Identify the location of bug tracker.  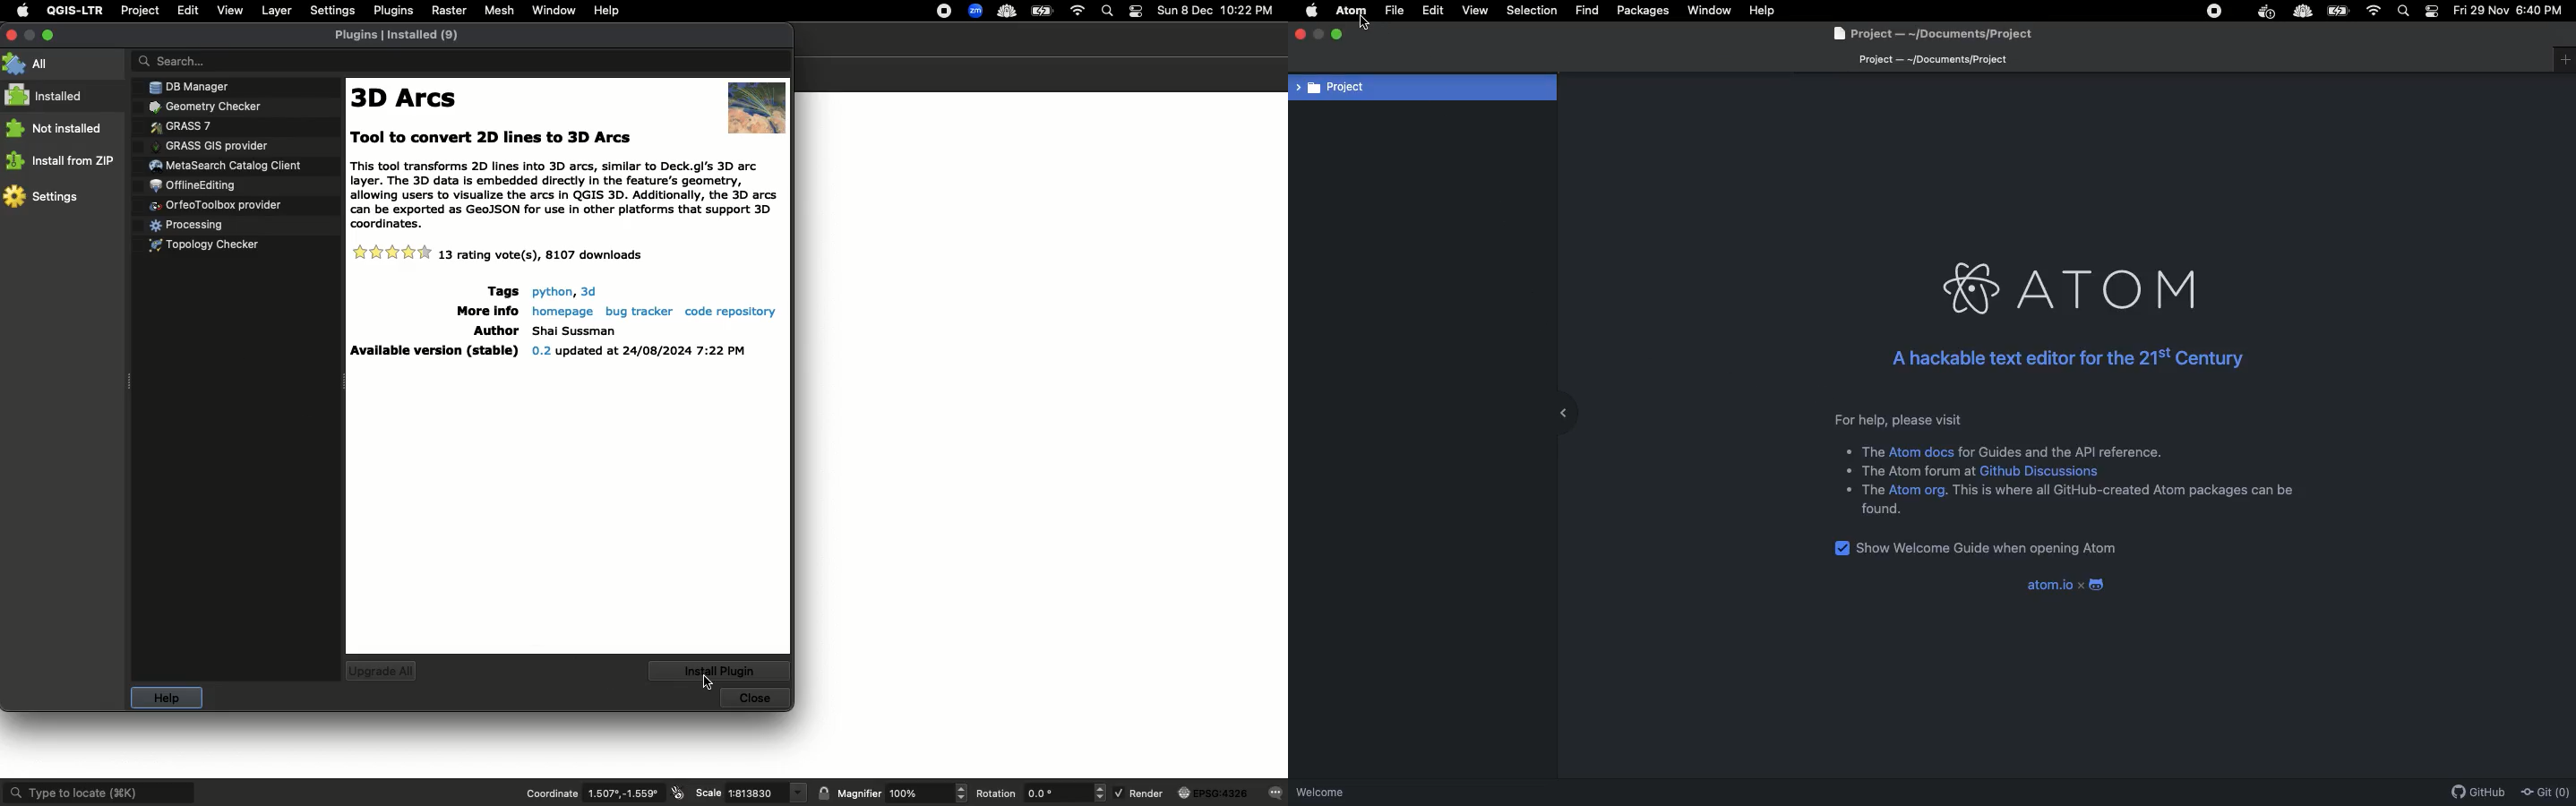
(636, 311).